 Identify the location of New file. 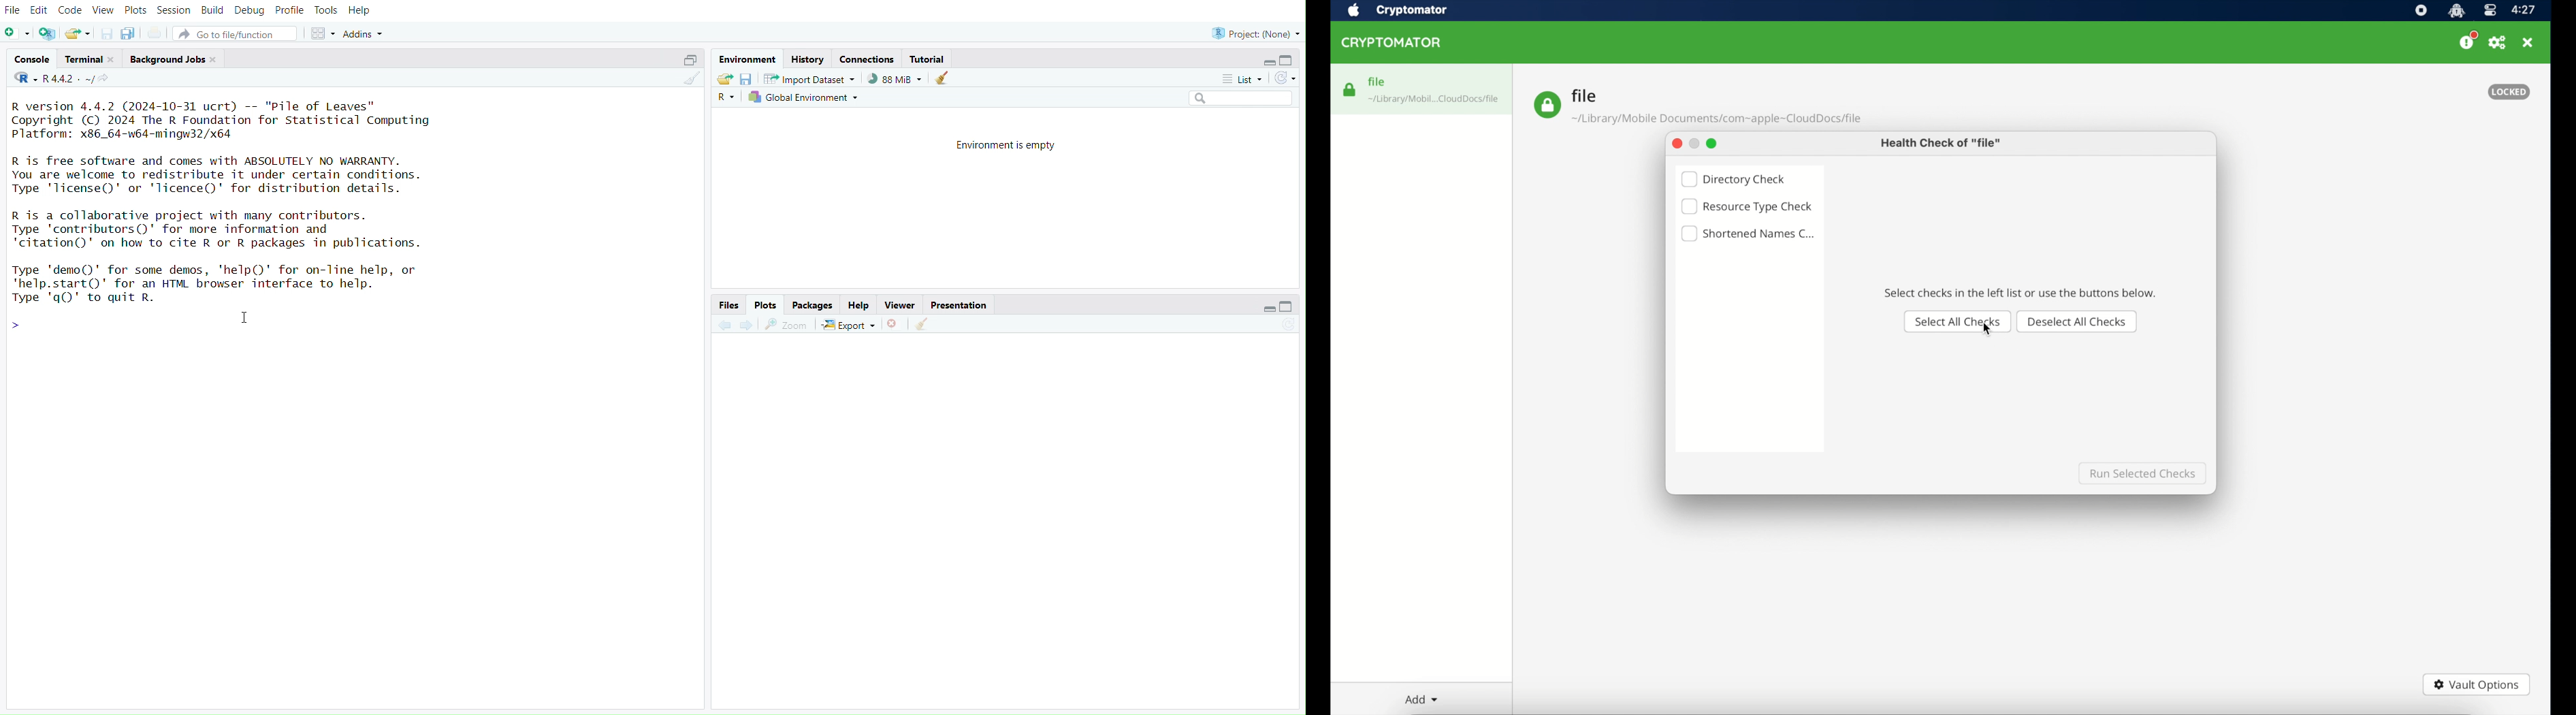
(17, 33).